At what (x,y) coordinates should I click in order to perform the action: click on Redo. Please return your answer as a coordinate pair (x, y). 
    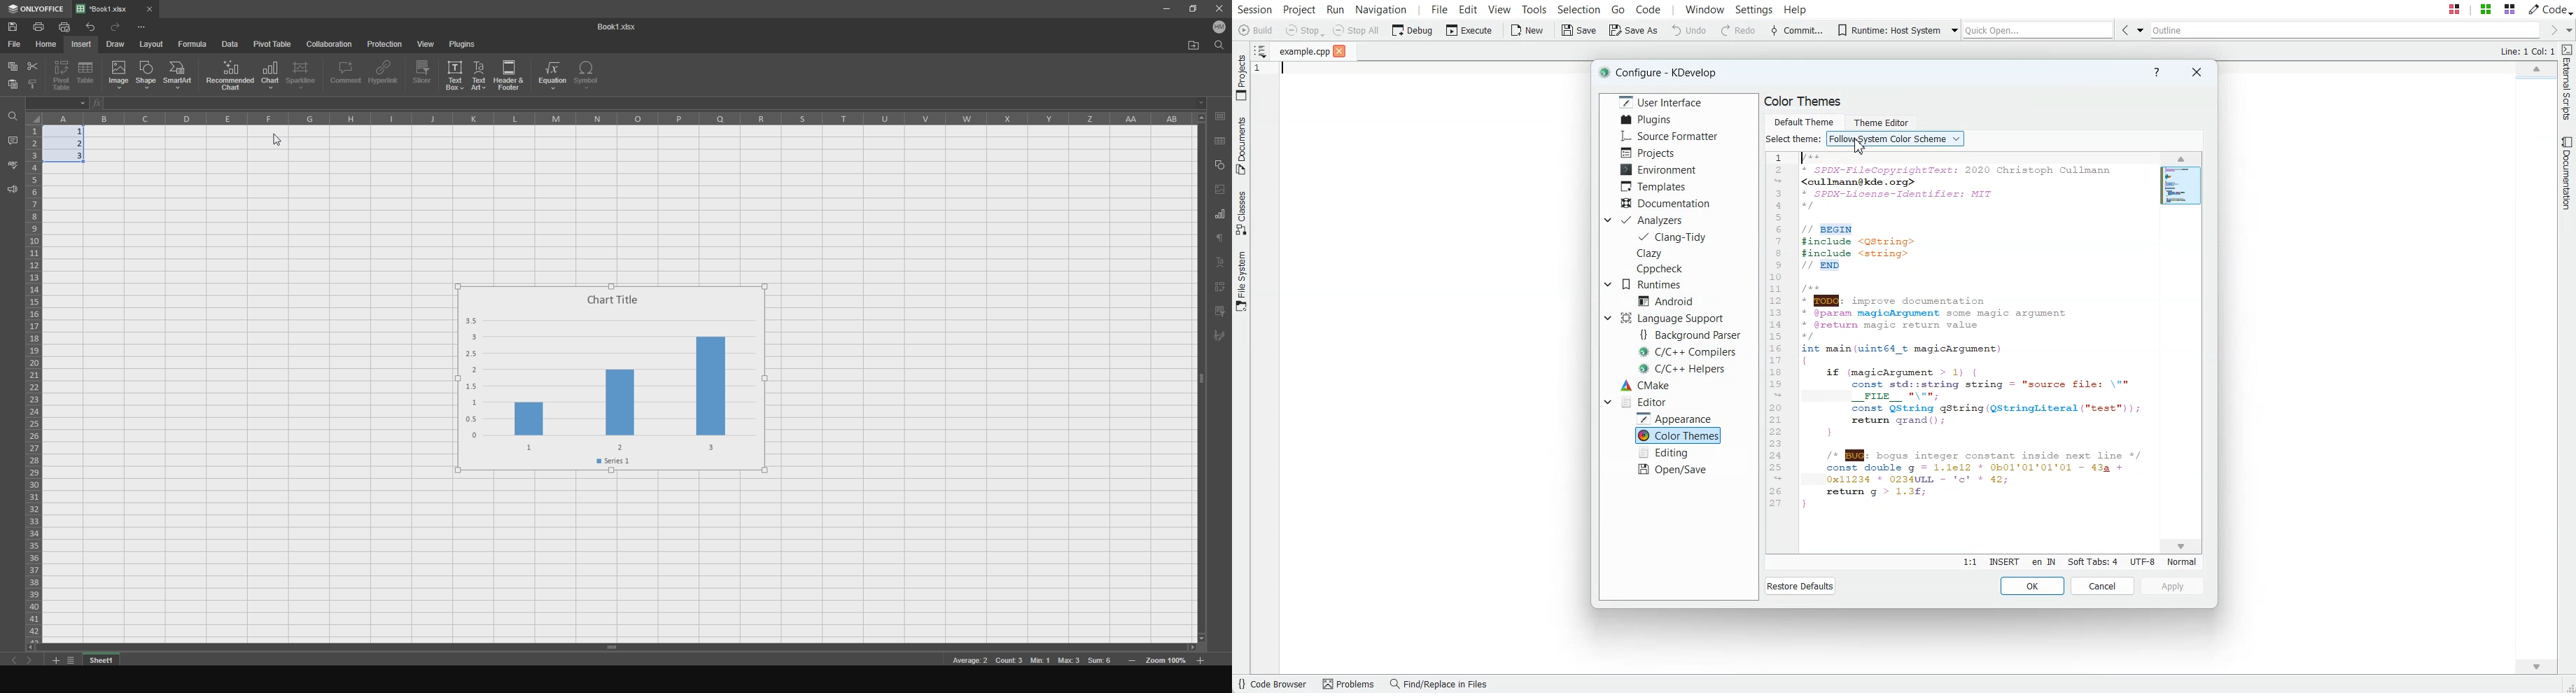
    Looking at the image, I should click on (1739, 31).